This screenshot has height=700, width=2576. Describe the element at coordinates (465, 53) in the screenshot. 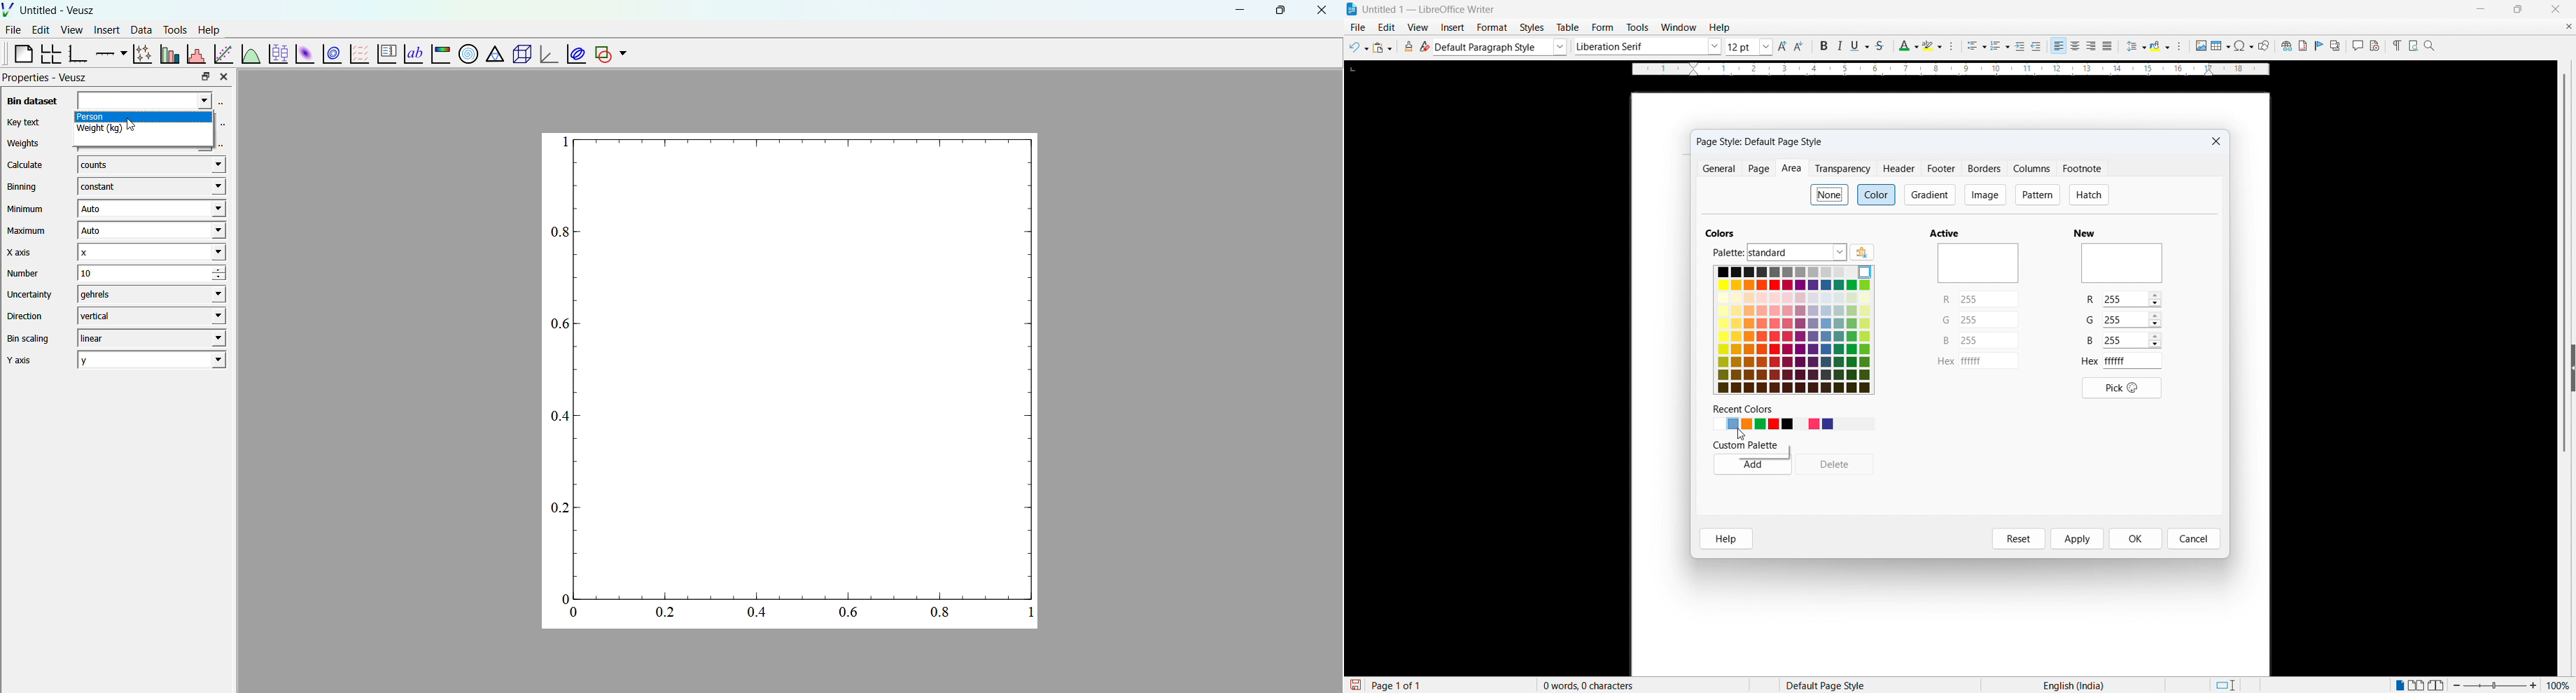

I see `polar graph` at that location.